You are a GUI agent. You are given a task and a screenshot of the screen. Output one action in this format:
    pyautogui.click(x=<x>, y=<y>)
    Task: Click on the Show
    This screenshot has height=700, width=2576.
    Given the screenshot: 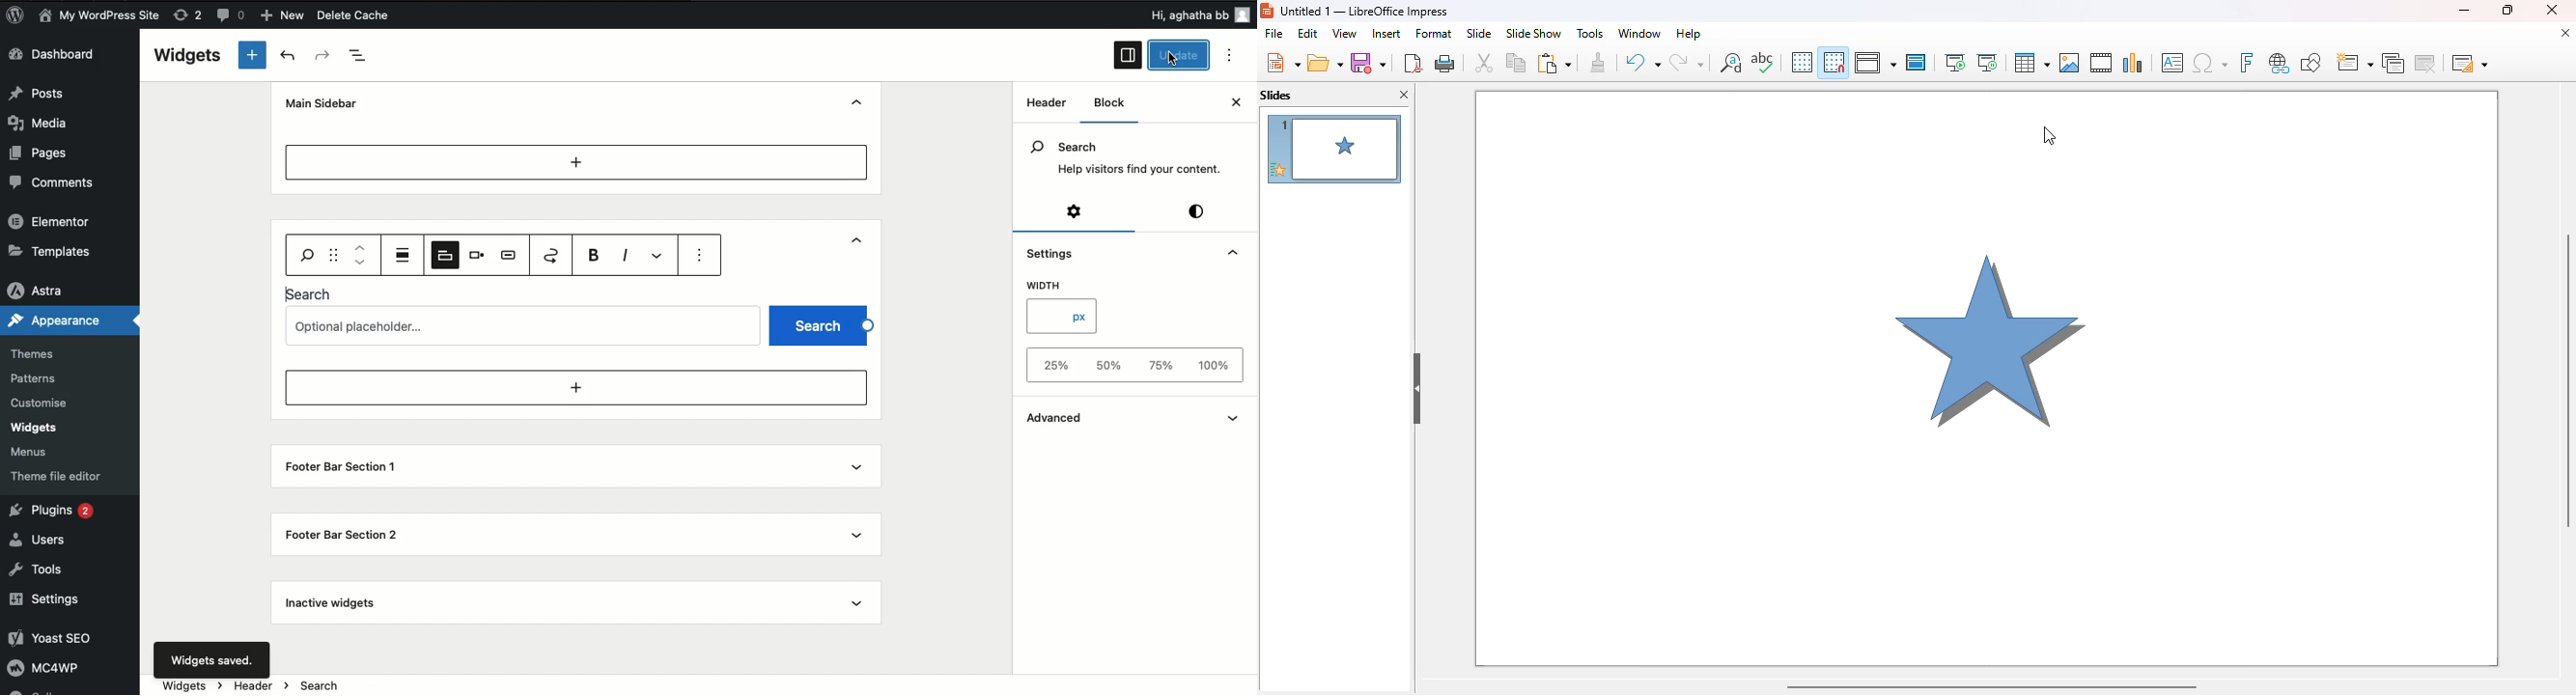 What is the action you would take?
    pyautogui.click(x=860, y=244)
    